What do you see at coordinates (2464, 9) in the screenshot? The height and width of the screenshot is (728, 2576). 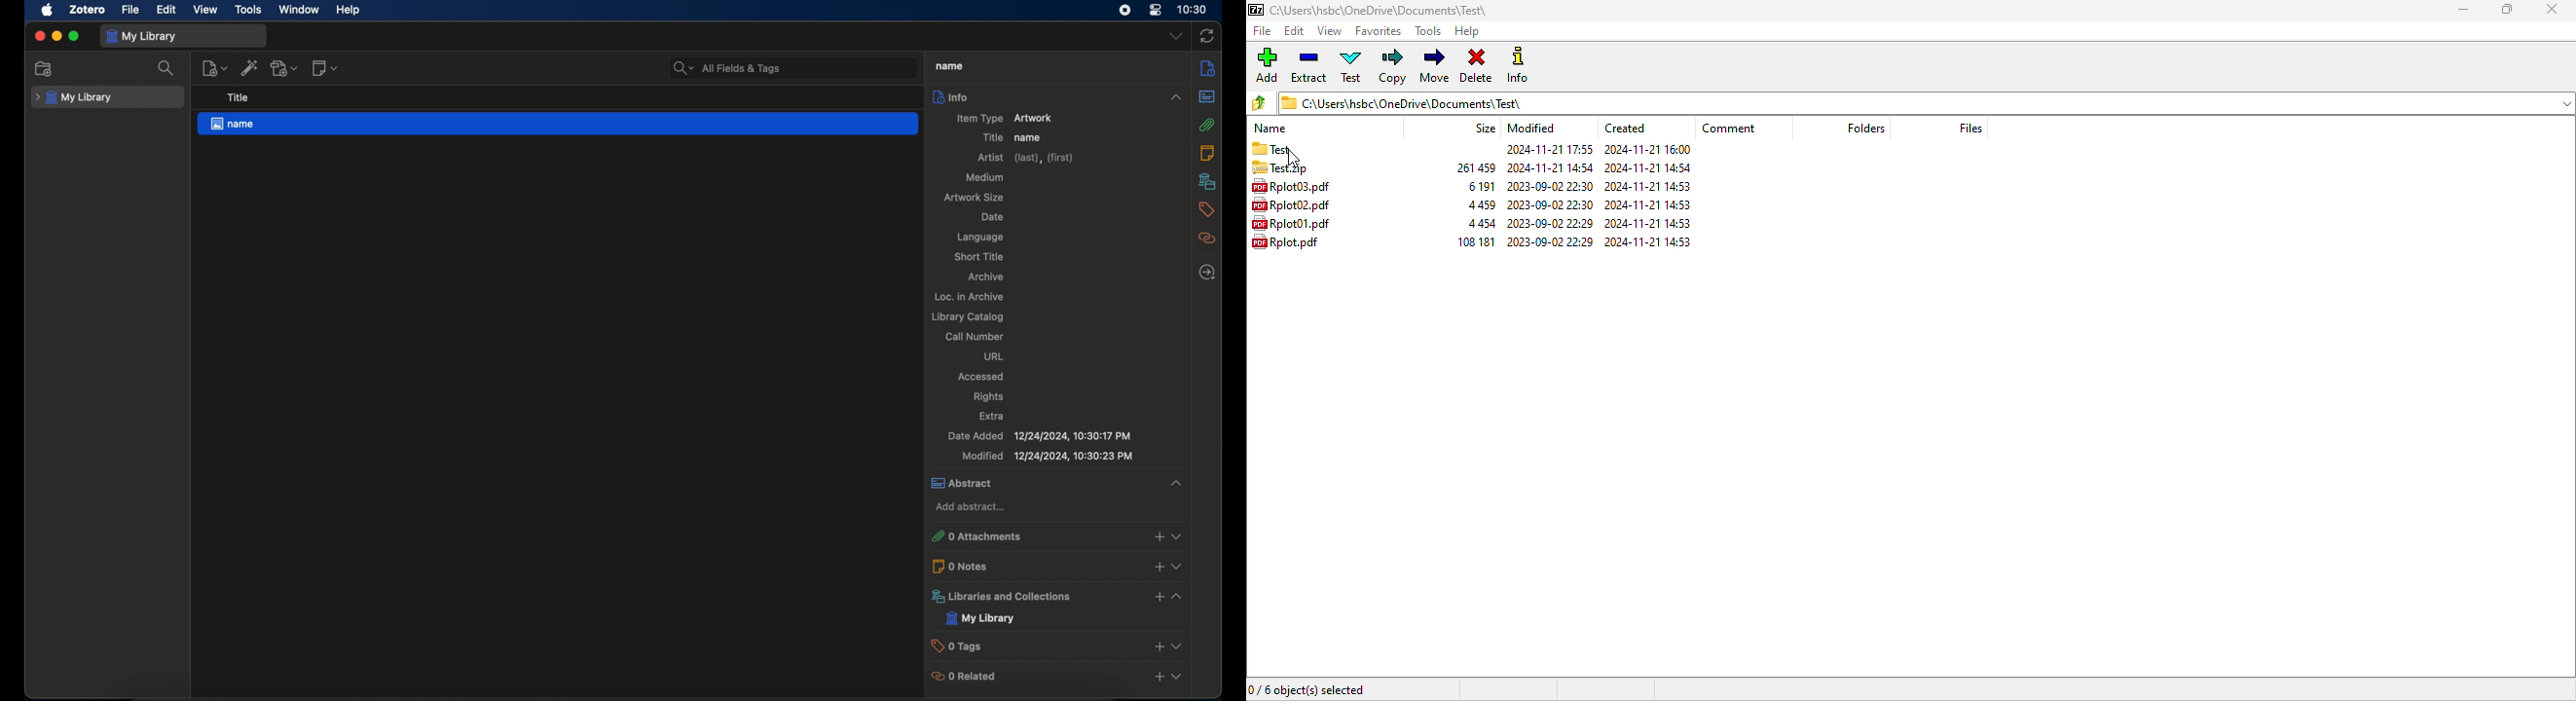 I see `minimize` at bounding box center [2464, 9].